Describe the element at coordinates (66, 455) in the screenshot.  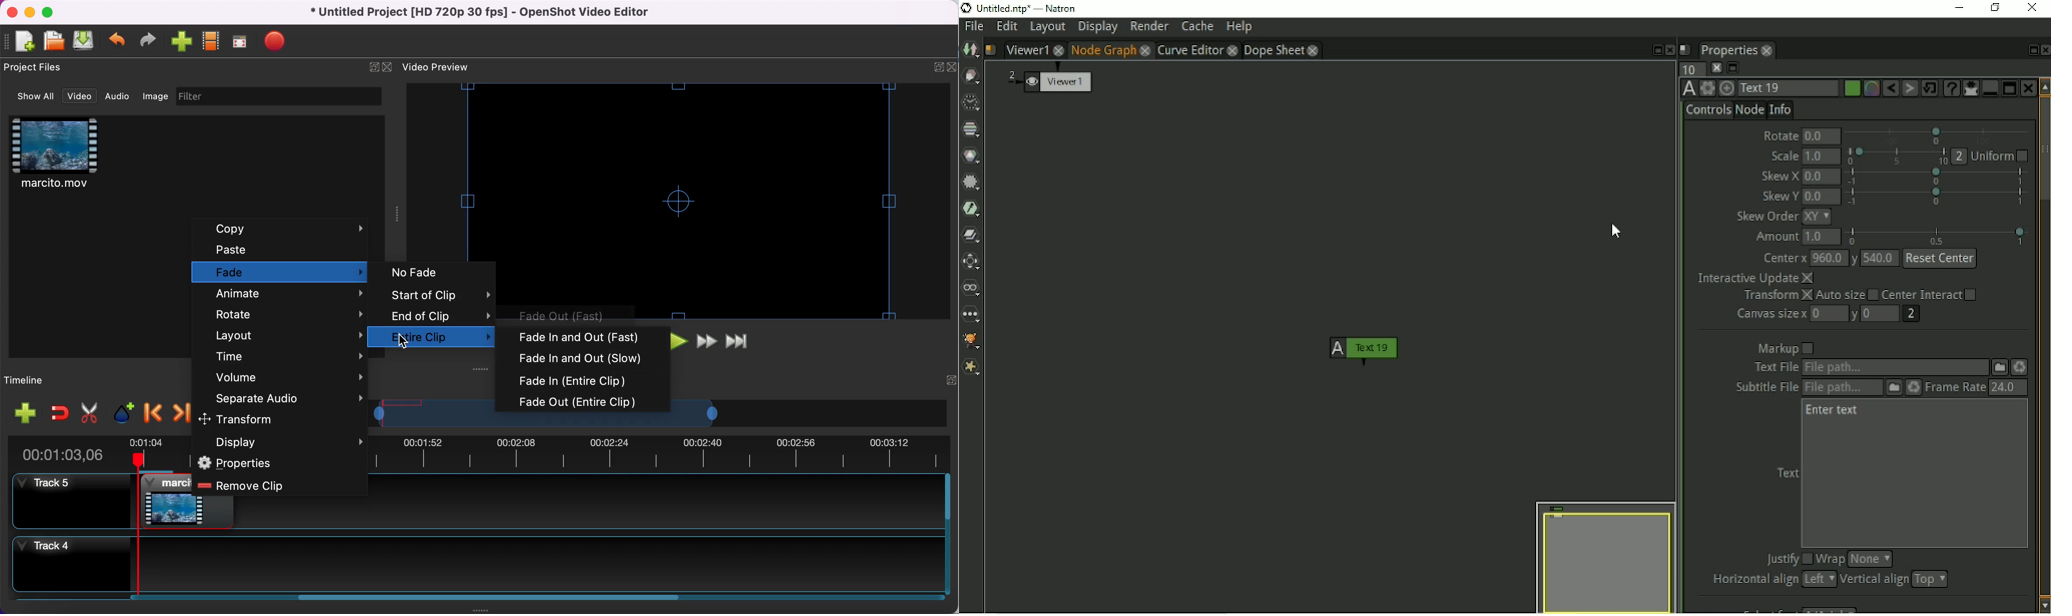
I see `duration` at that location.